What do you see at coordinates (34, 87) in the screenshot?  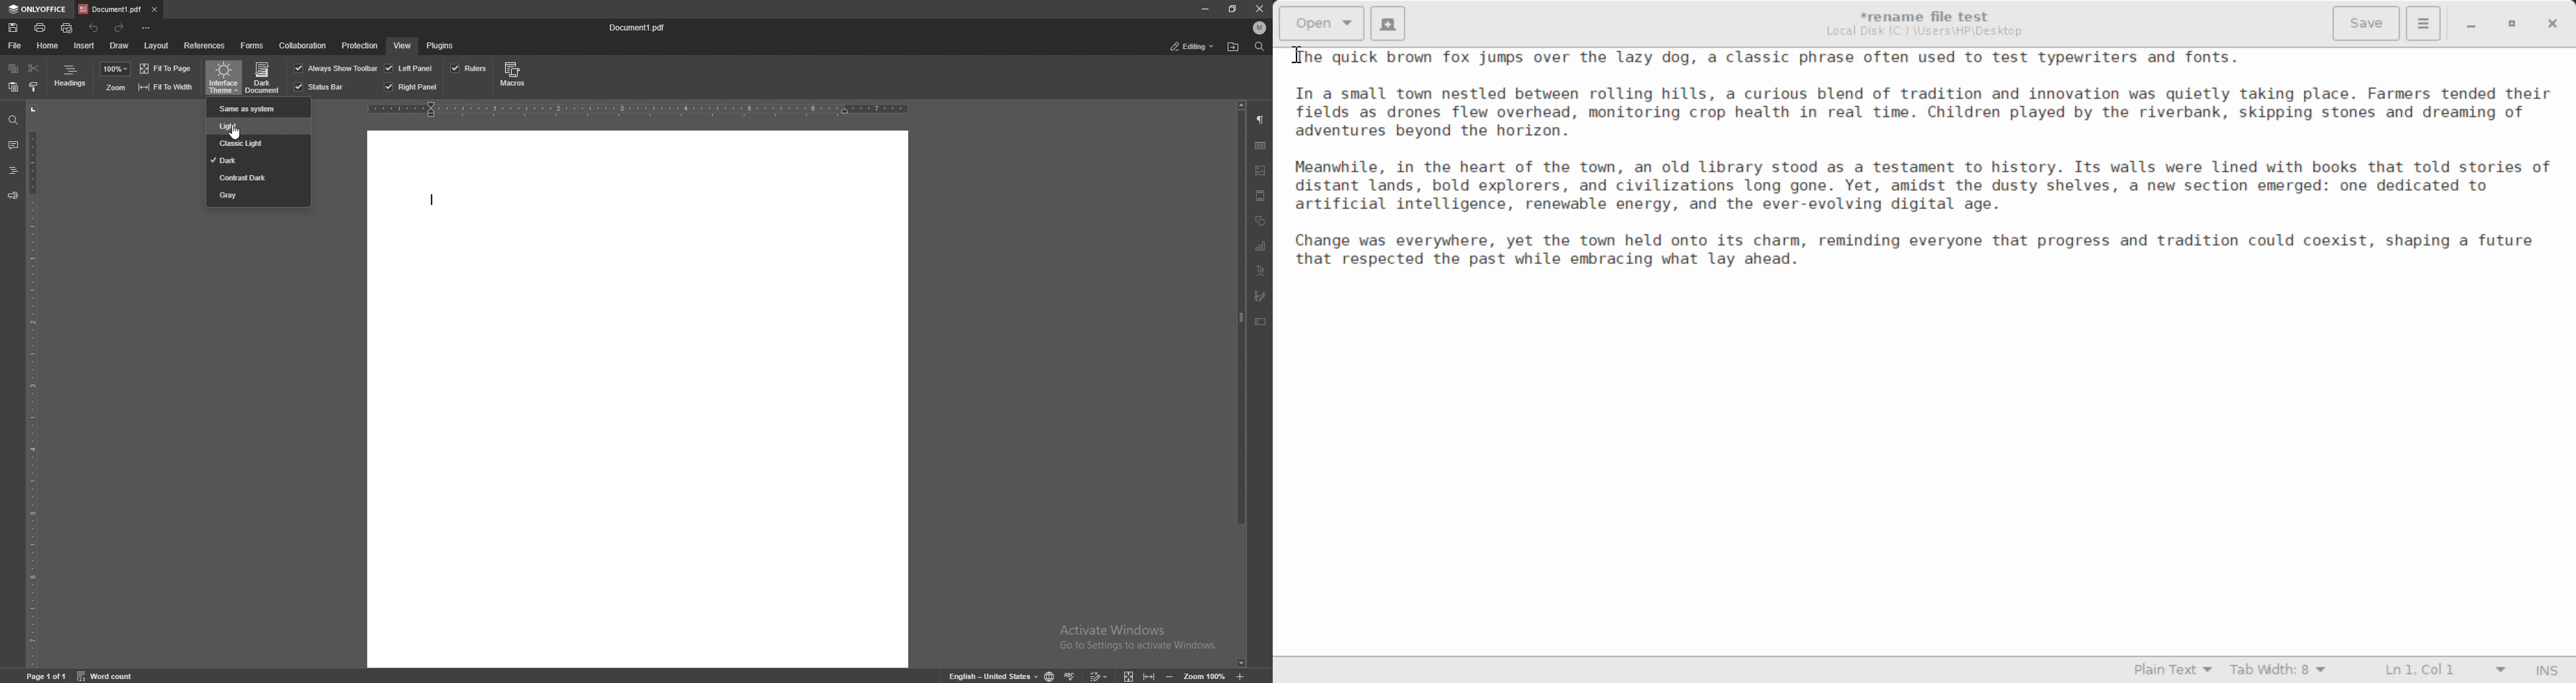 I see `copy style` at bounding box center [34, 87].